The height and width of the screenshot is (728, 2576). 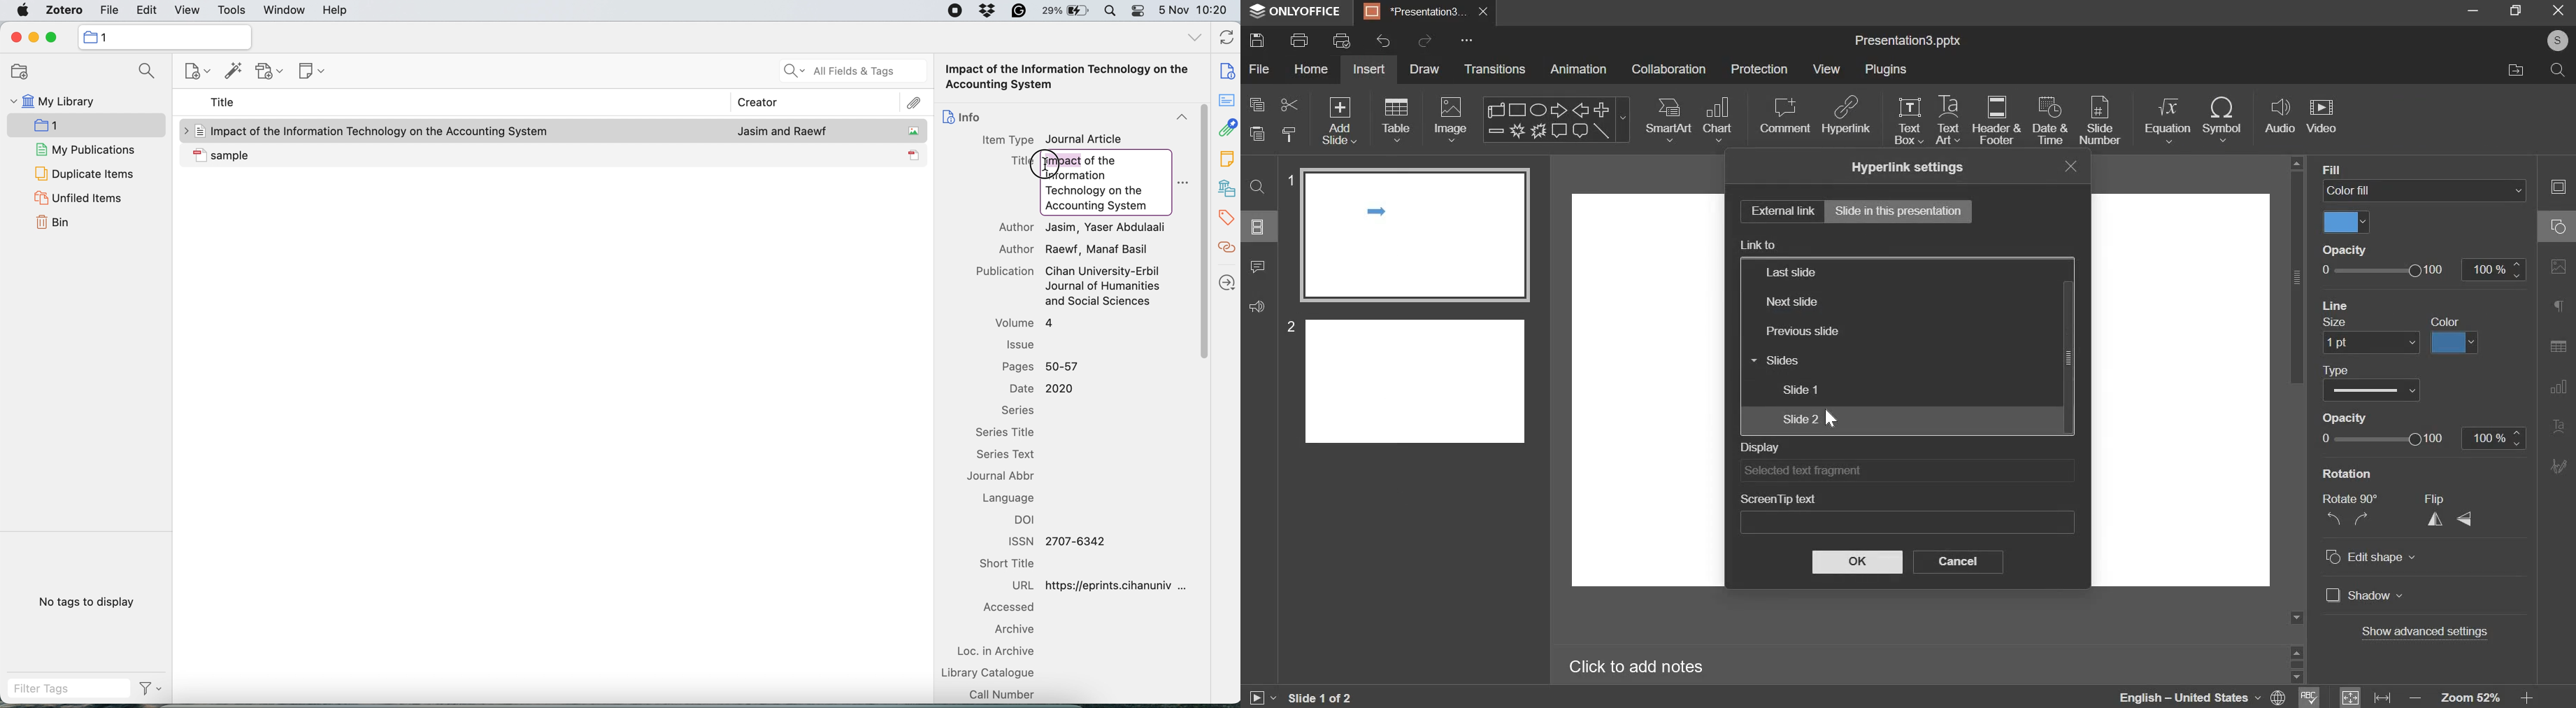 What do you see at coordinates (1016, 607) in the screenshot?
I see `accessed` at bounding box center [1016, 607].